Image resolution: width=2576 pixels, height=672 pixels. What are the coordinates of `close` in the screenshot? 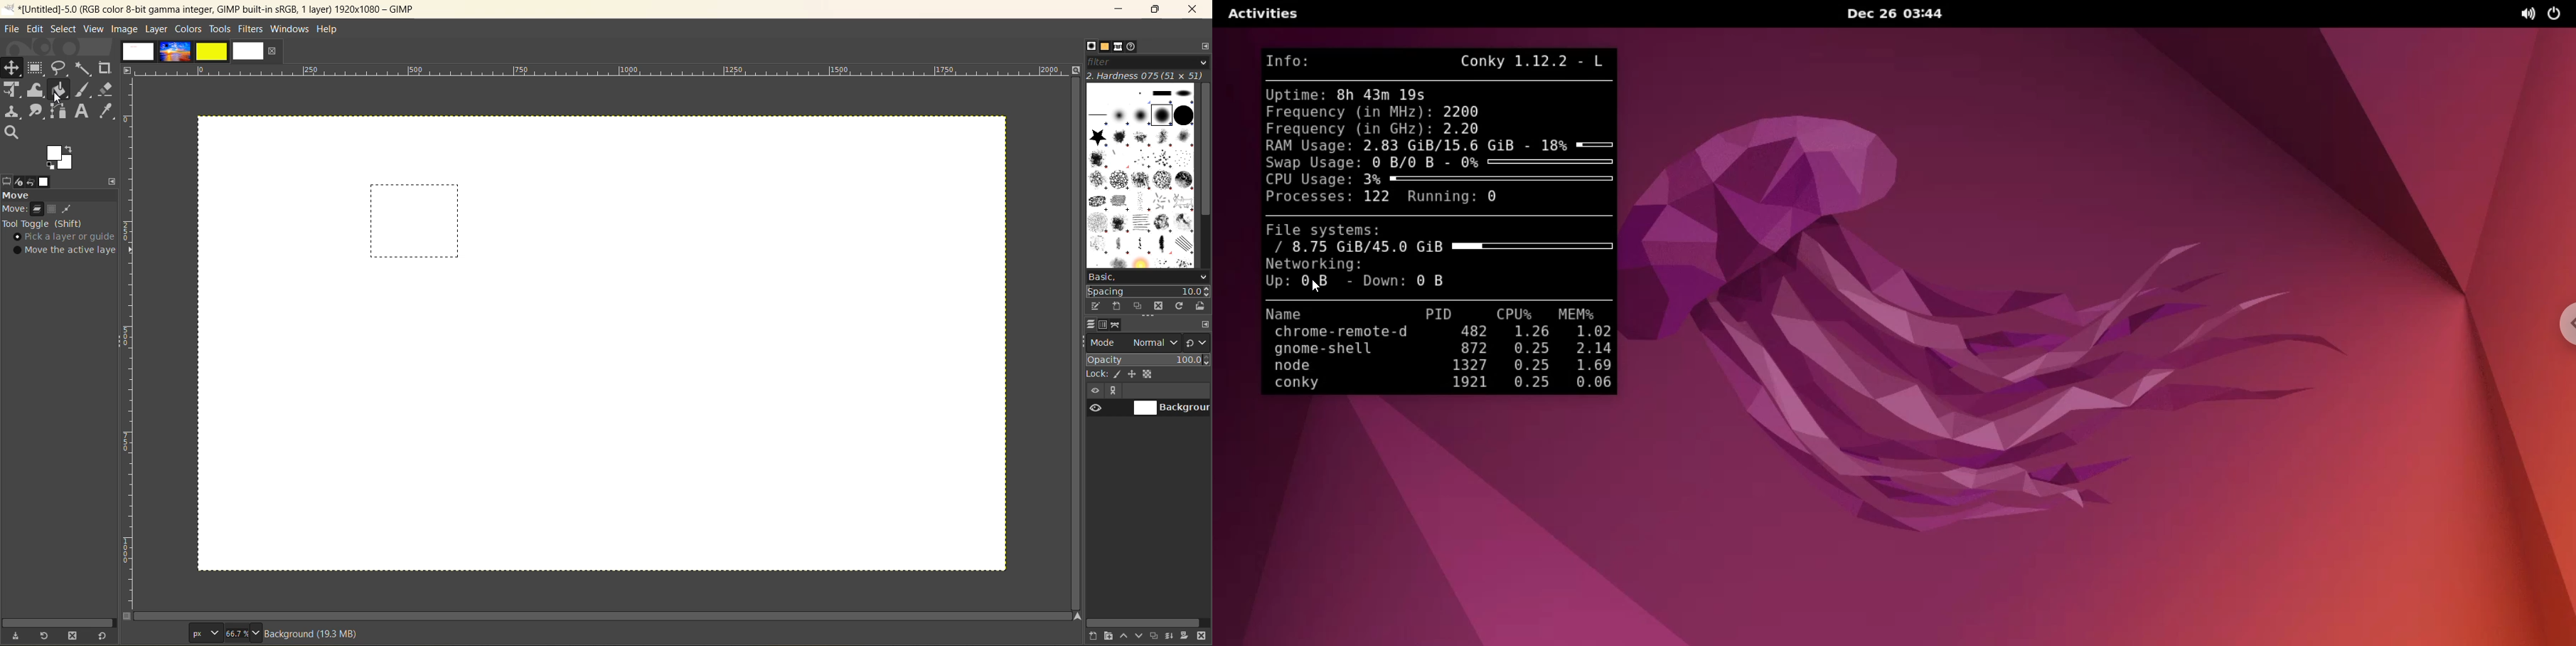 It's located at (273, 52).